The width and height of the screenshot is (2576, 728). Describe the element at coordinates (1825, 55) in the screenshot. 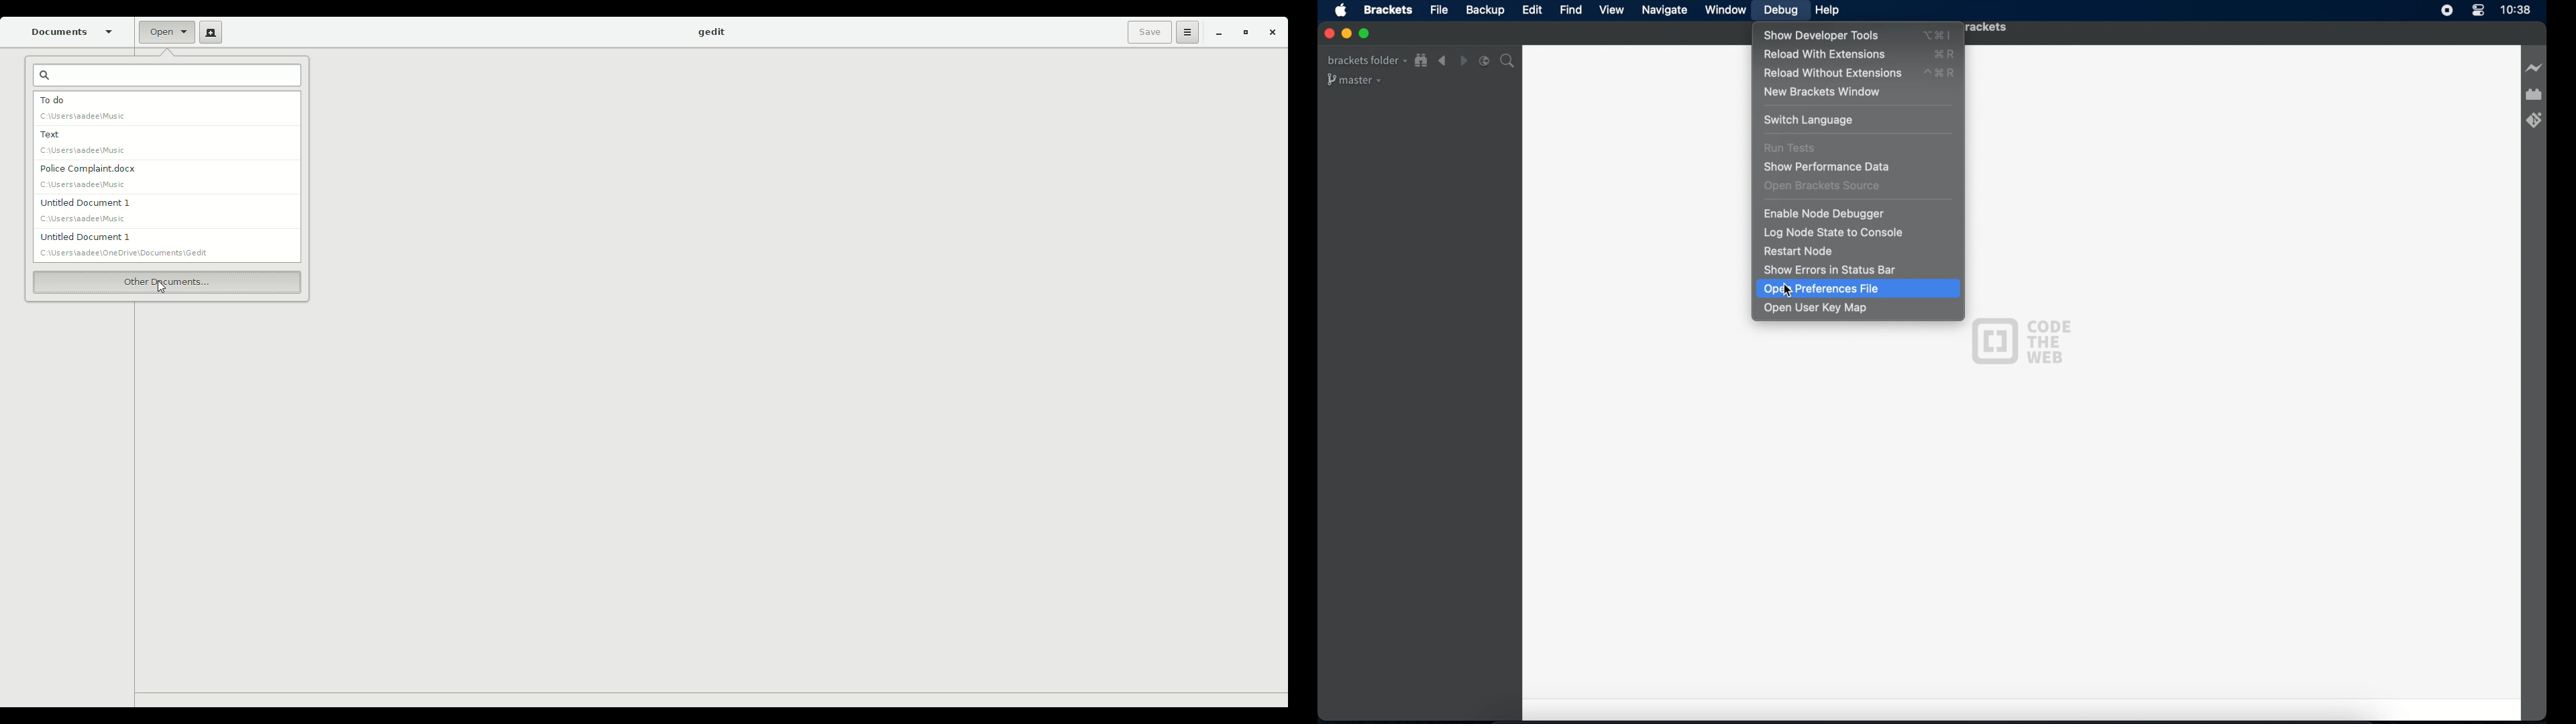

I see `reload with extensions` at that location.